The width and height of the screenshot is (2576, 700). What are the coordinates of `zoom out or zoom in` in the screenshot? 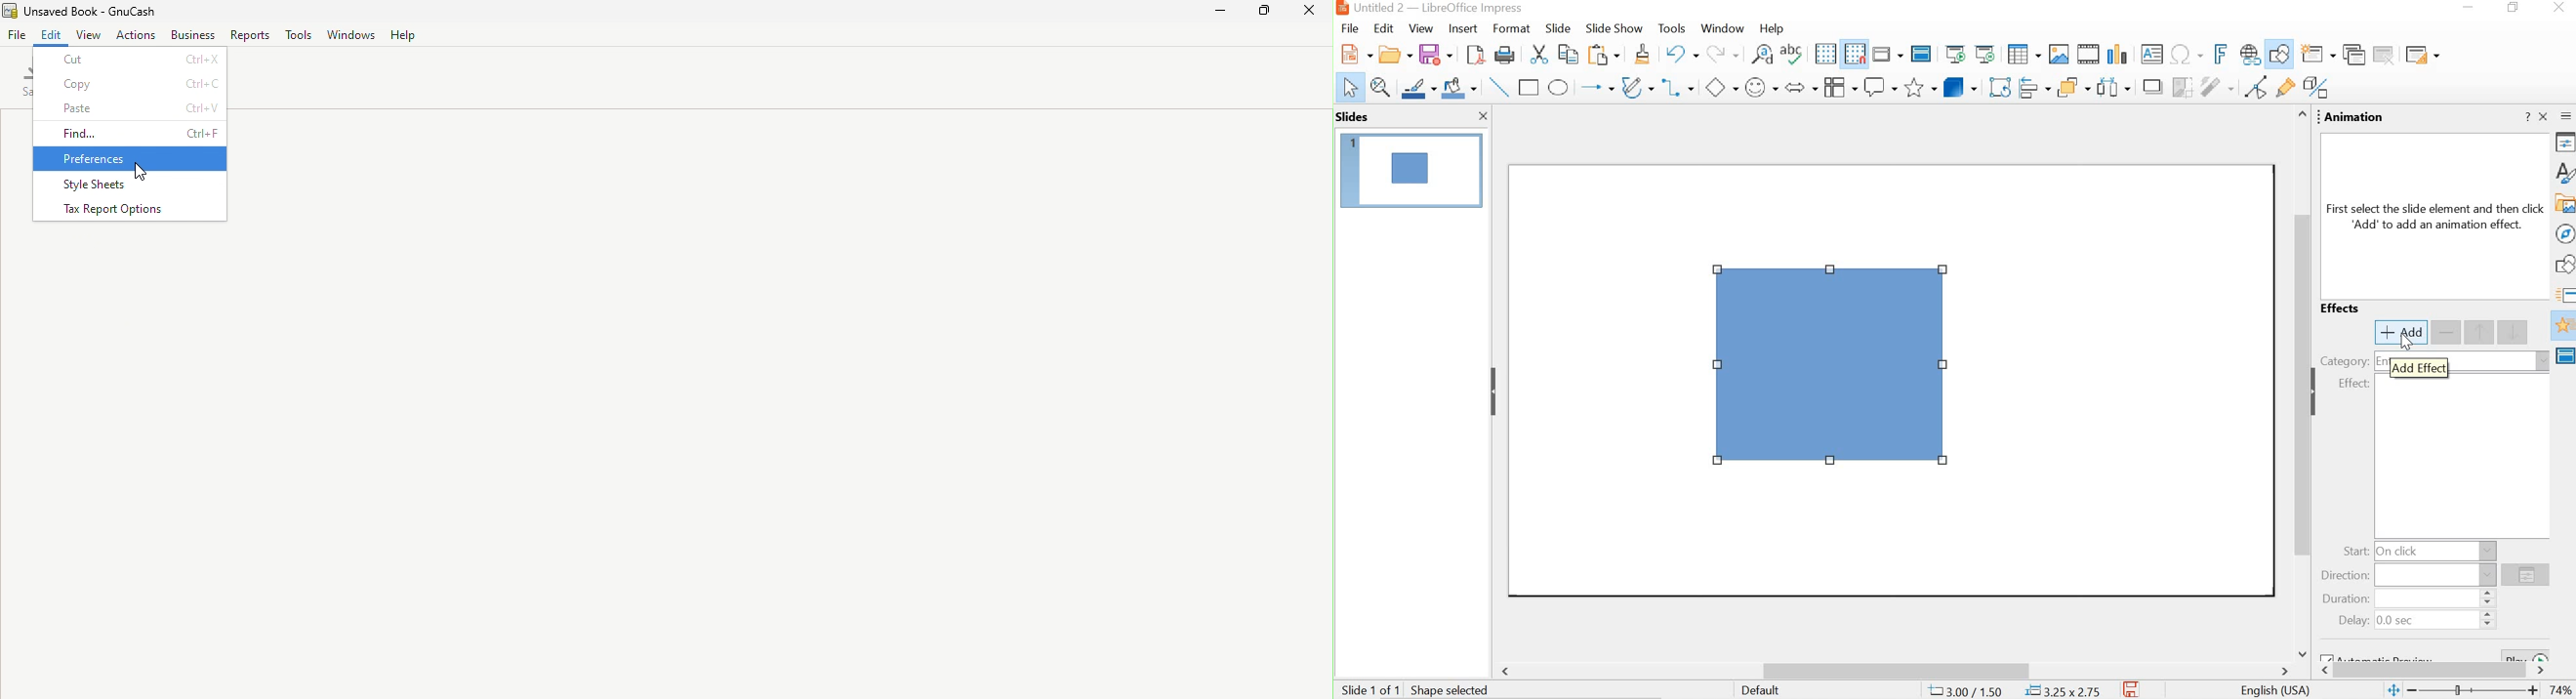 It's located at (2464, 691).